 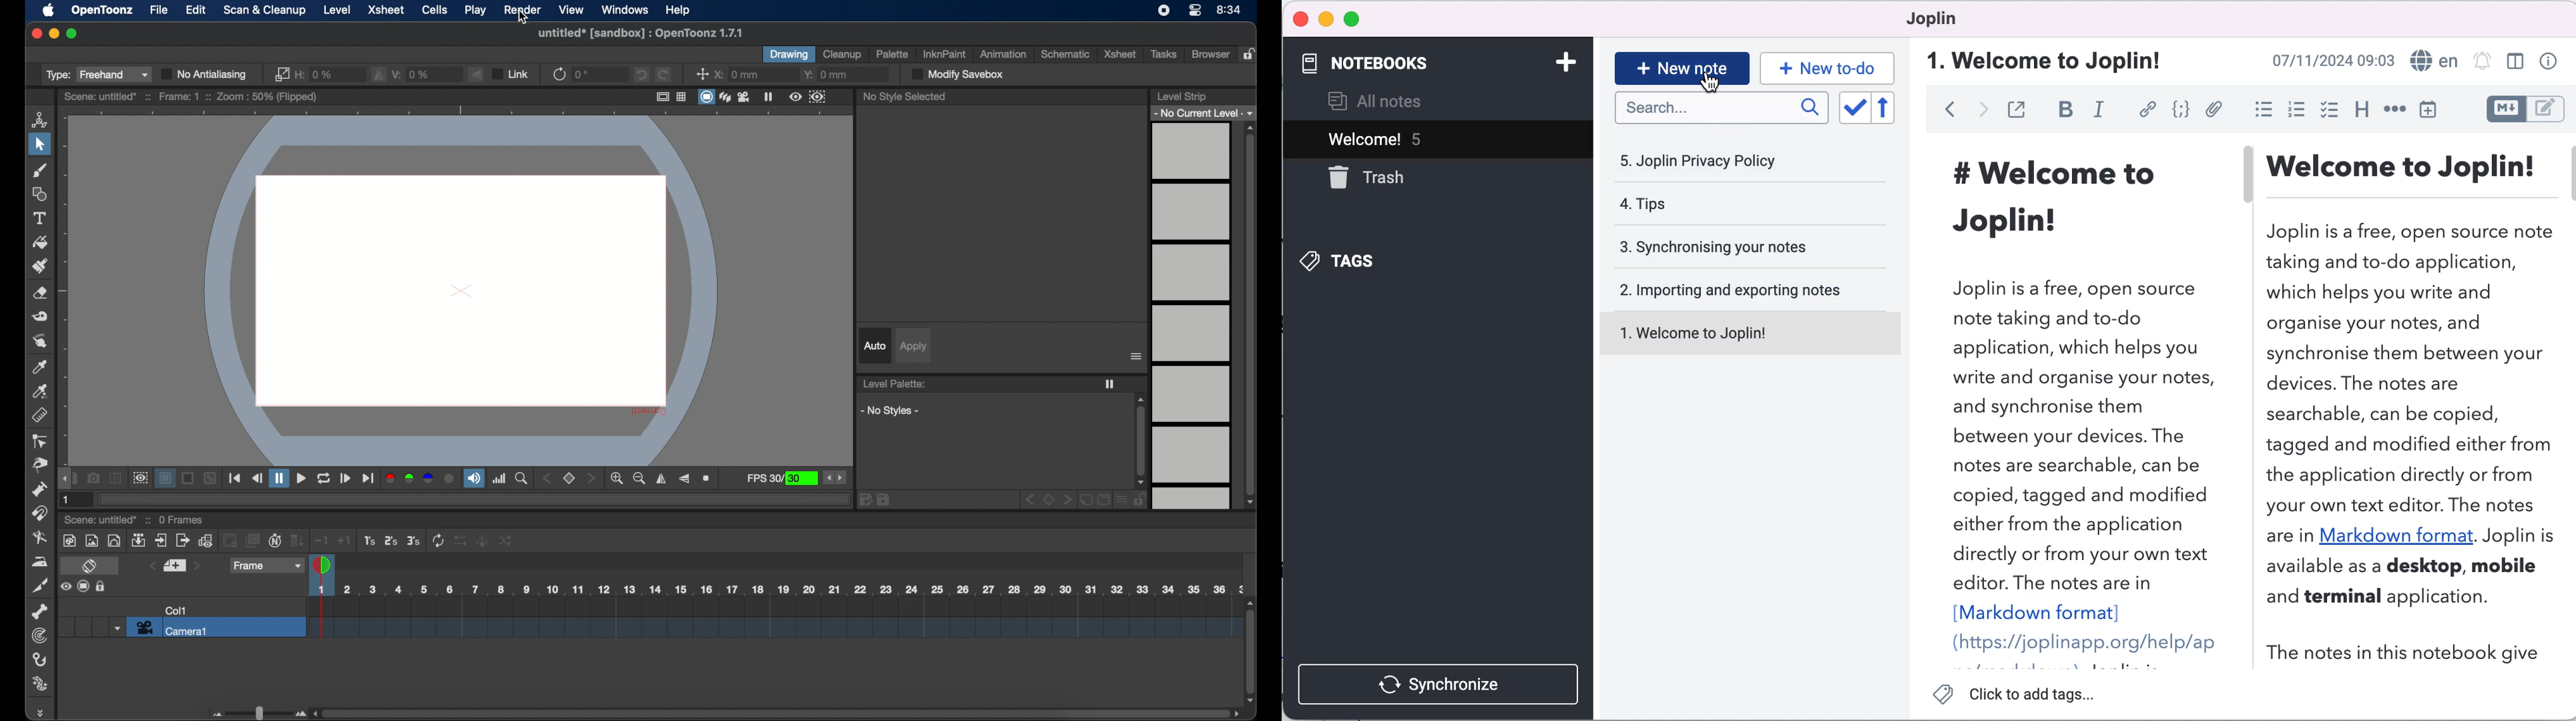 I want to click on lock, so click(x=1251, y=55).